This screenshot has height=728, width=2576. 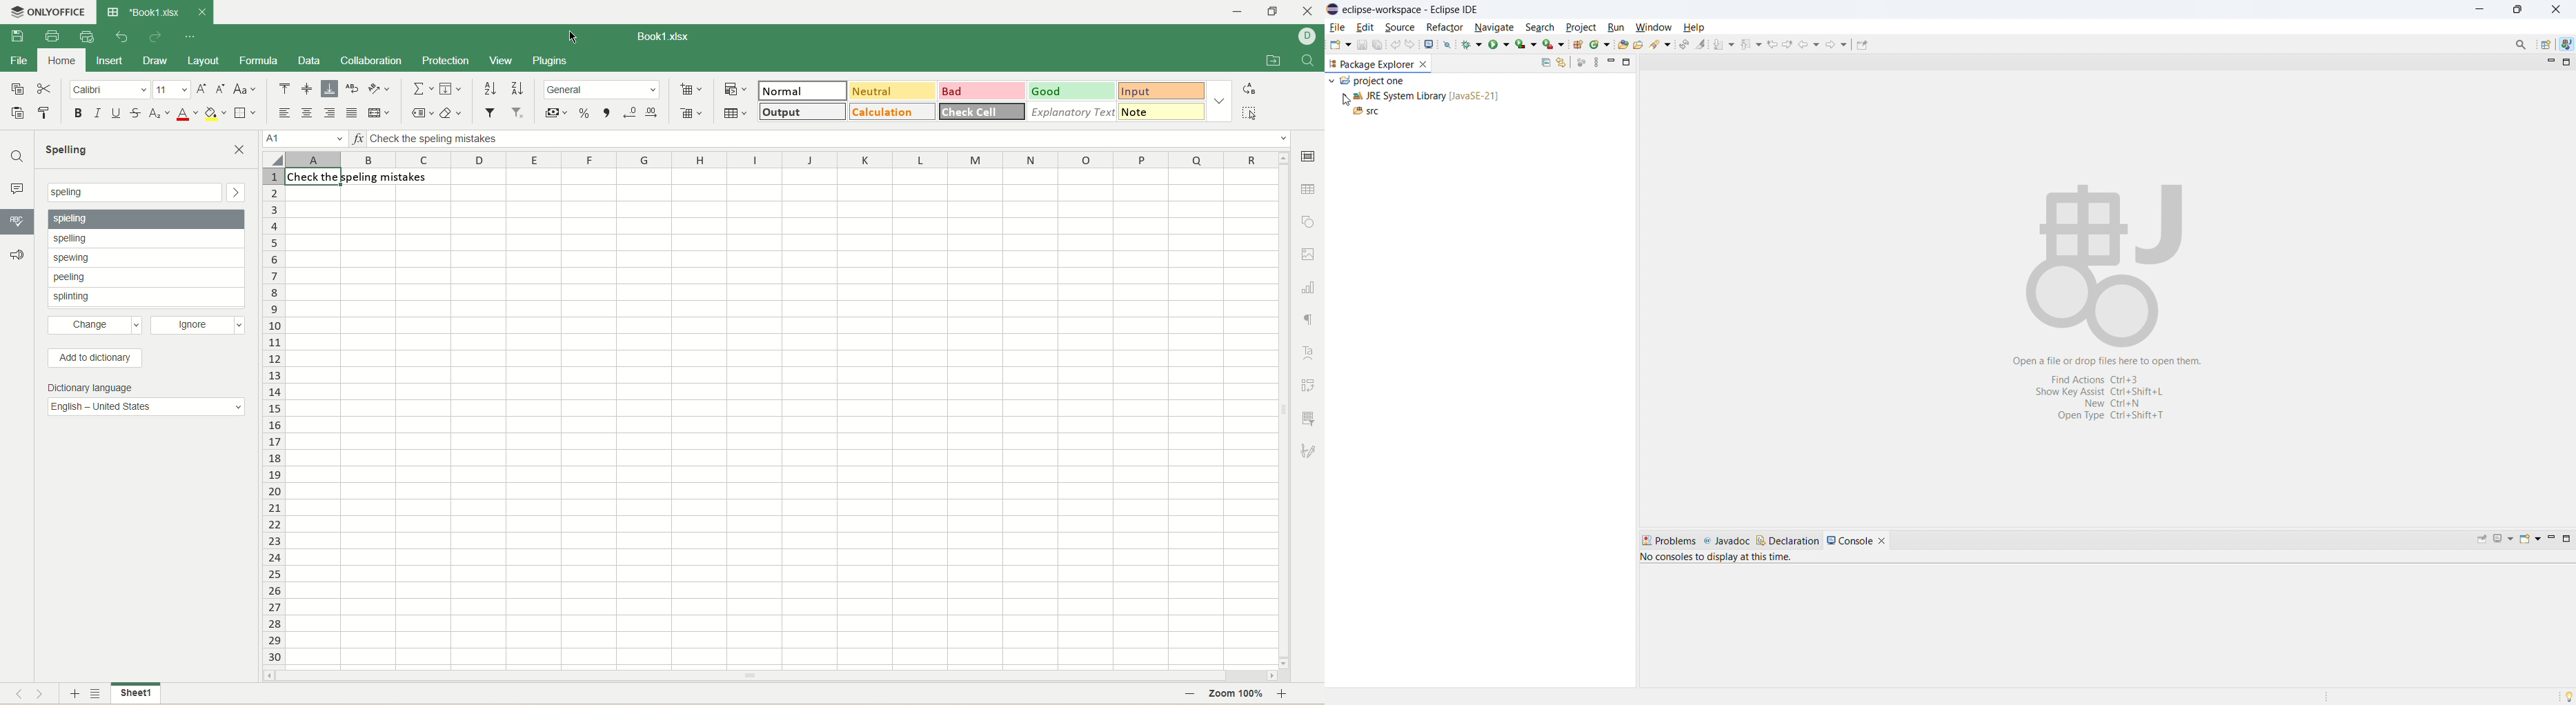 What do you see at coordinates (77, 695) in the screenshot?
I see `new sheet` at bounding box center [77, 695].